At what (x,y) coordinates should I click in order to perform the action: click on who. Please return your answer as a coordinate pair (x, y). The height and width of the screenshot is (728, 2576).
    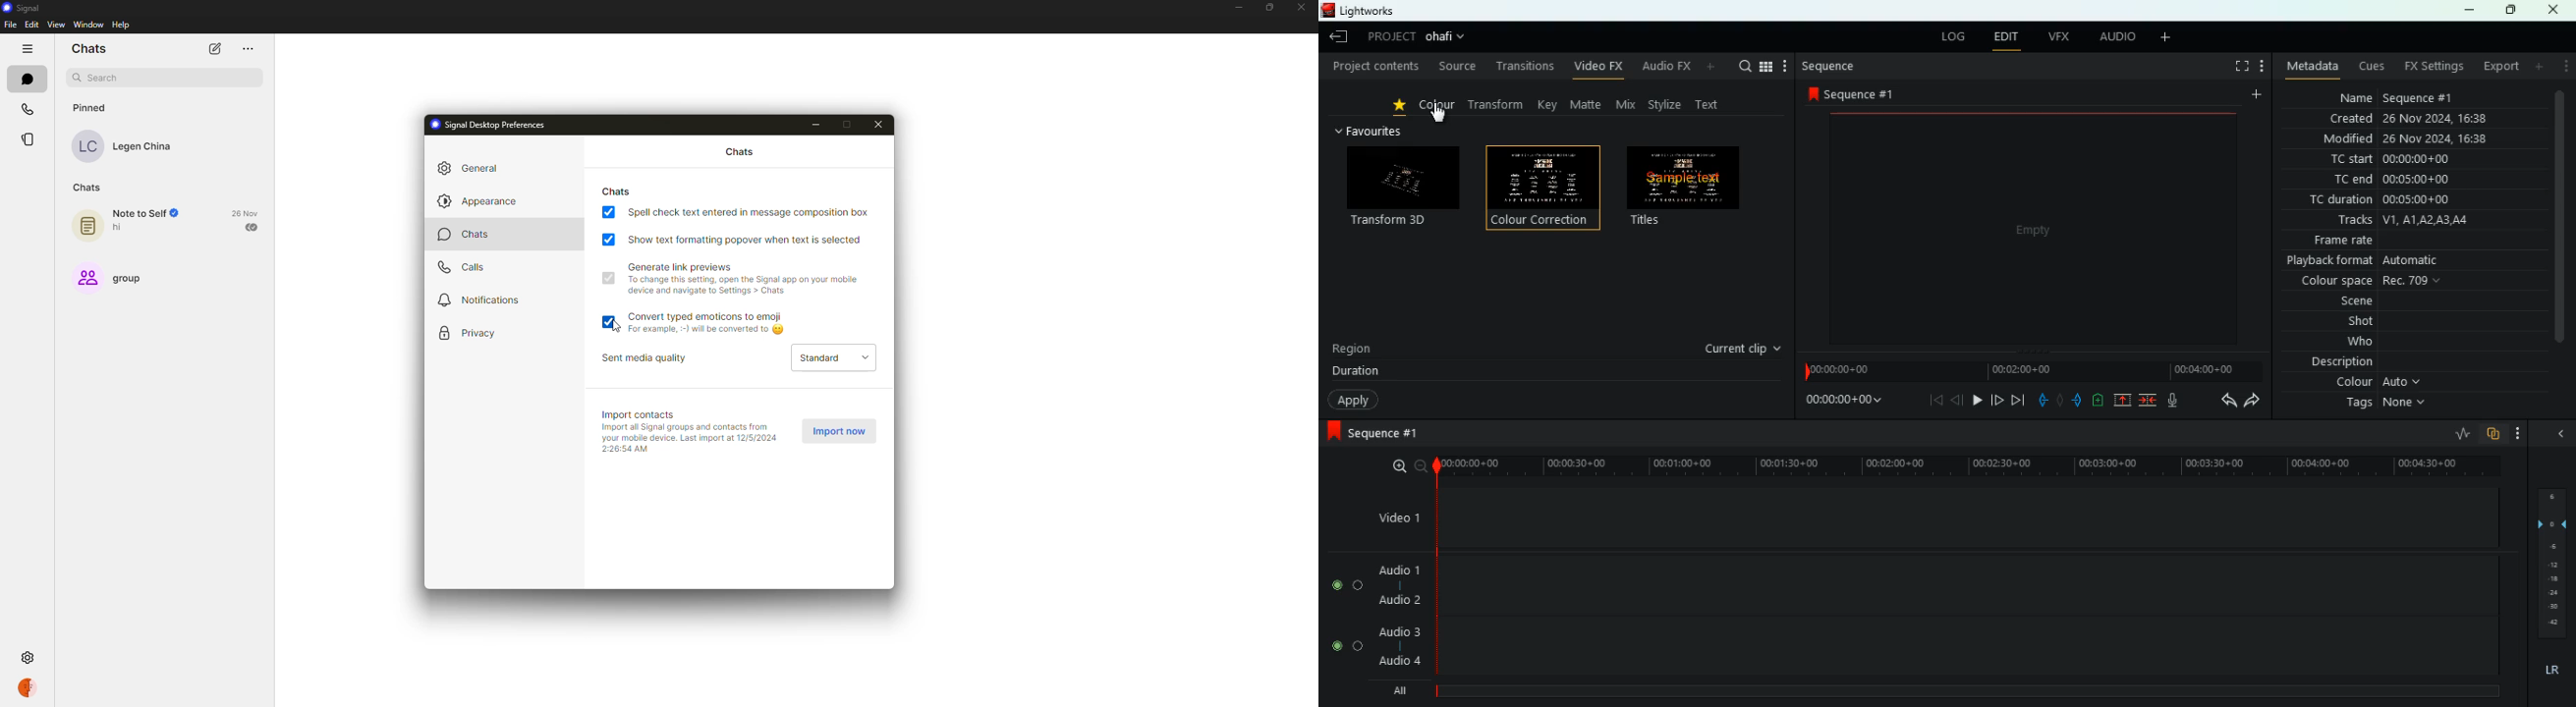
    Looking at the image, I should click on (2345, 344).